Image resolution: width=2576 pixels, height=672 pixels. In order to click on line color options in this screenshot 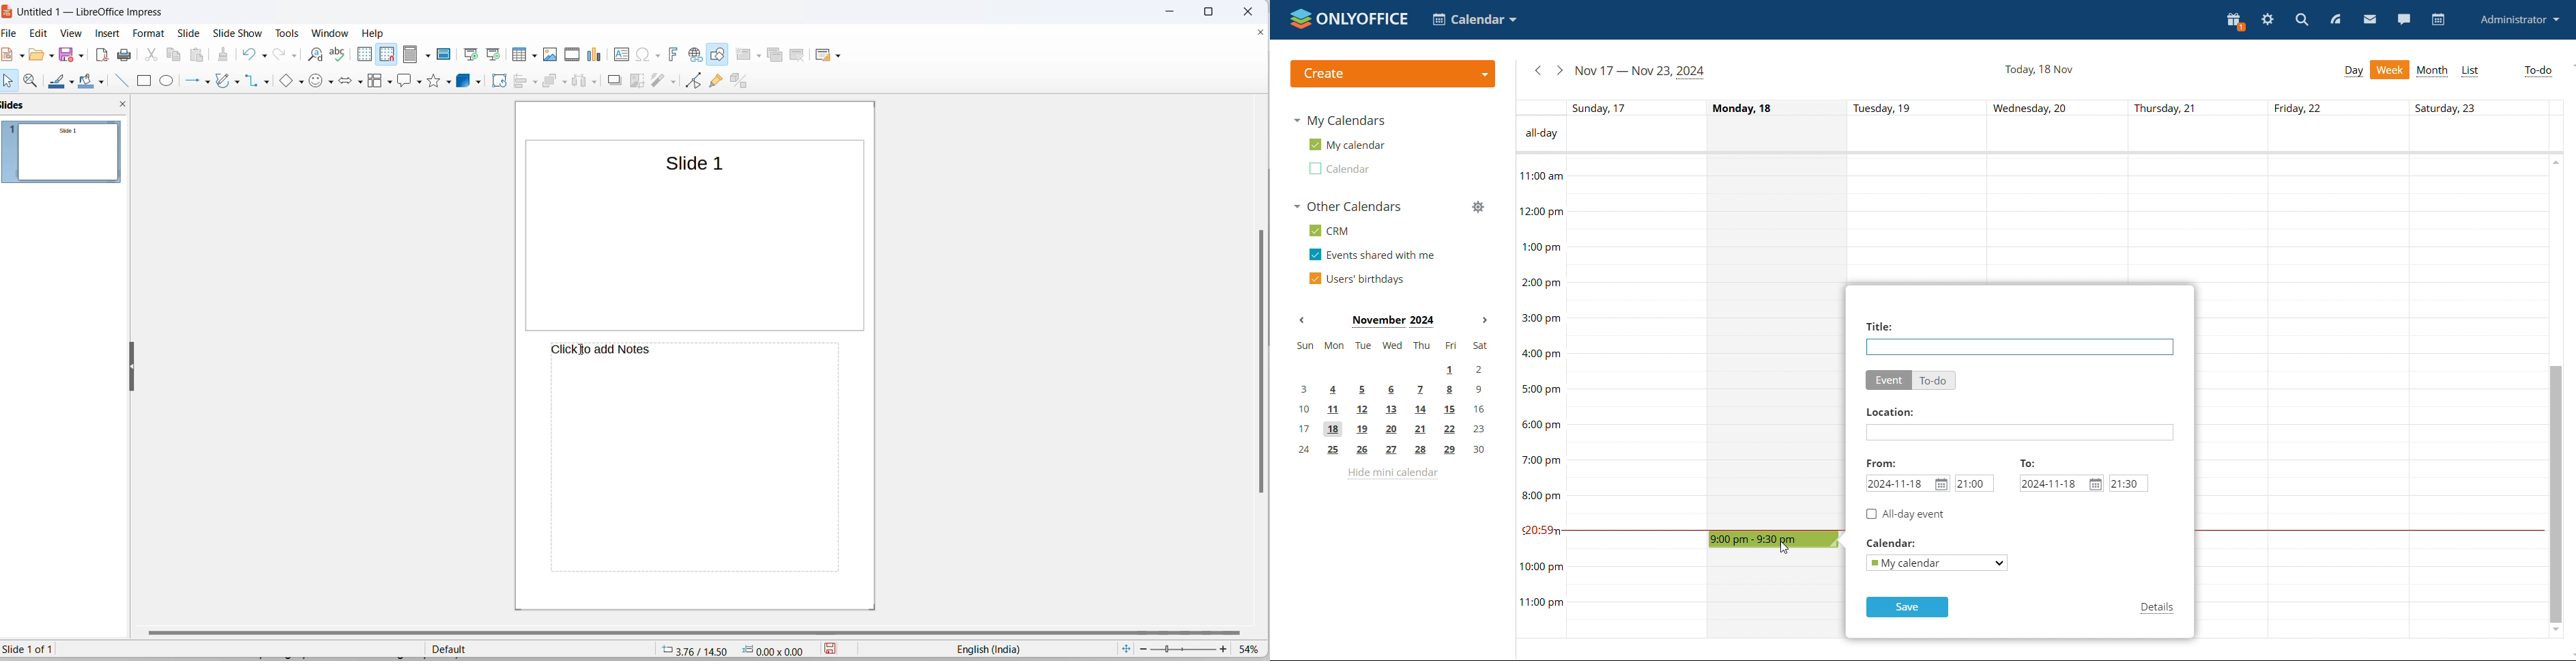, I will do `click(74, 81)`.